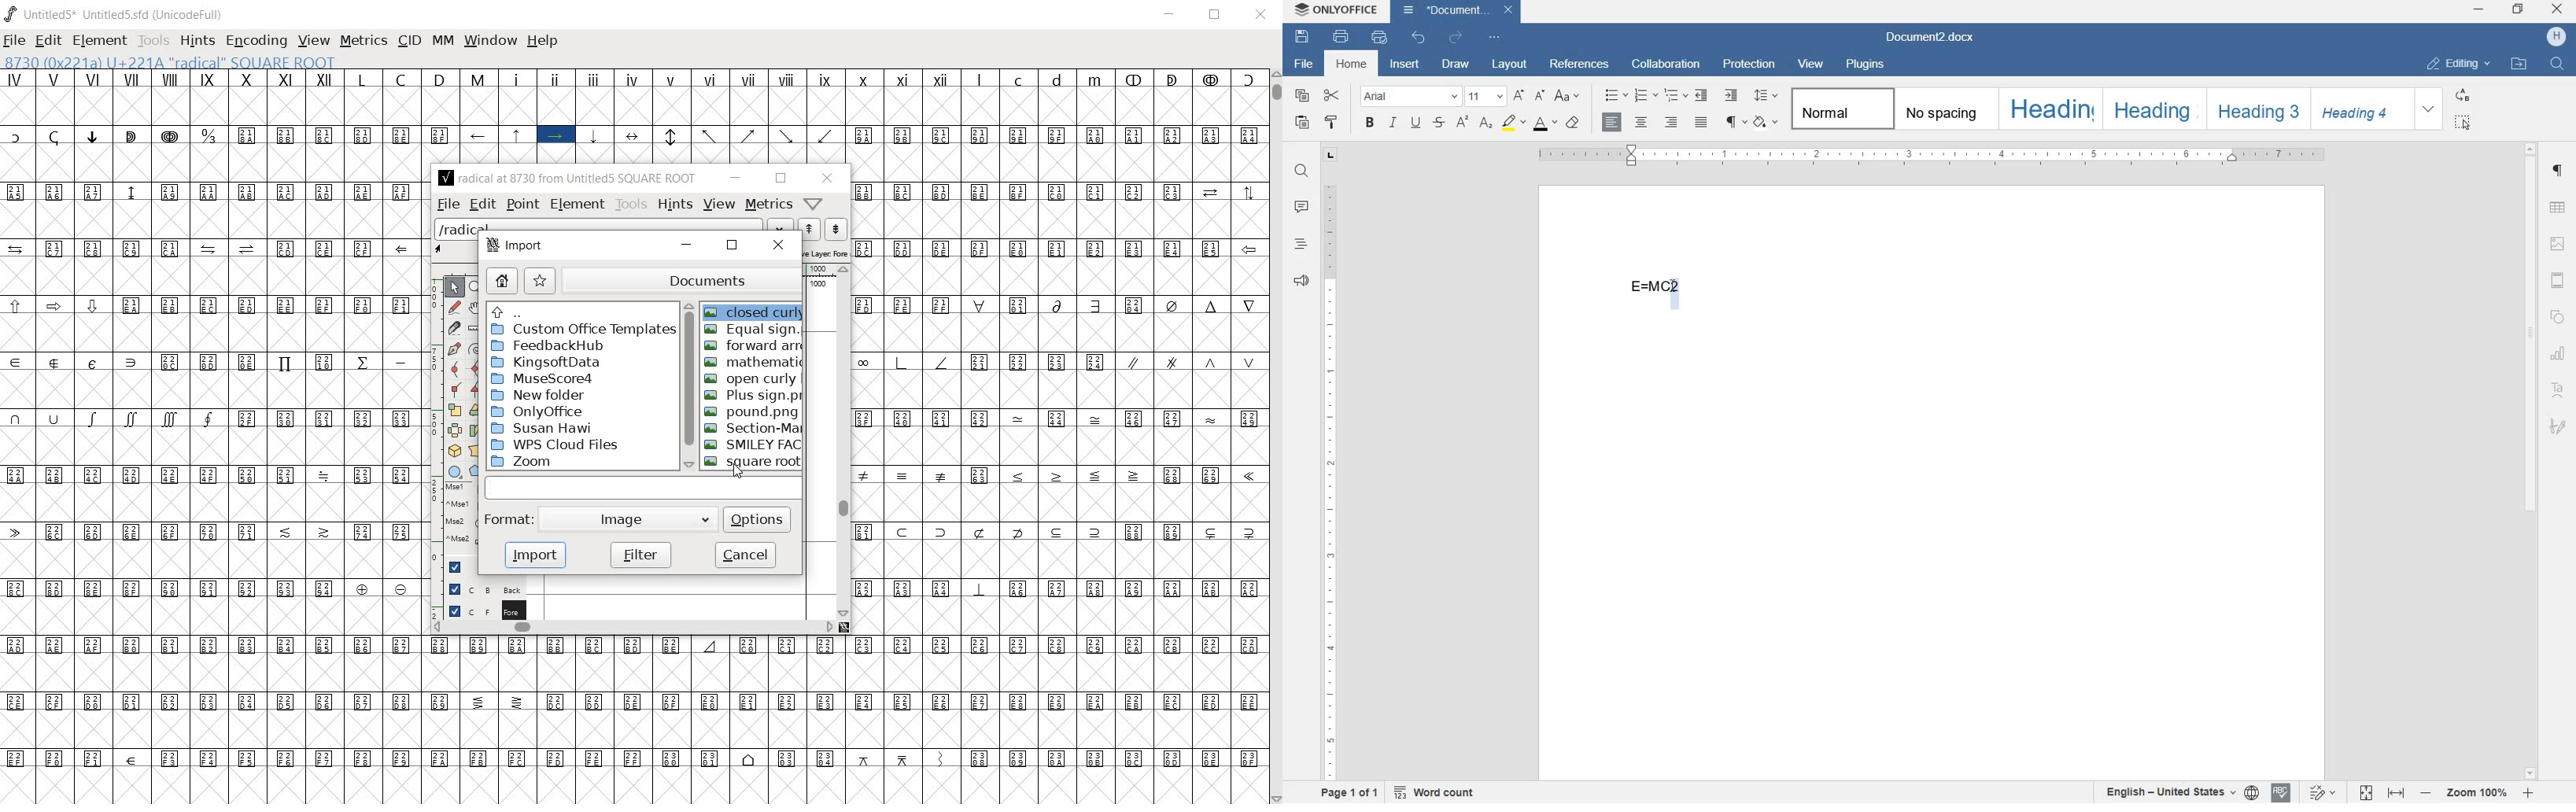 The width and height of the screenshot is (2576, 812). I want to click on radical at 8730 from Untitled5 SQUARE ROOT, so click(566, 179).